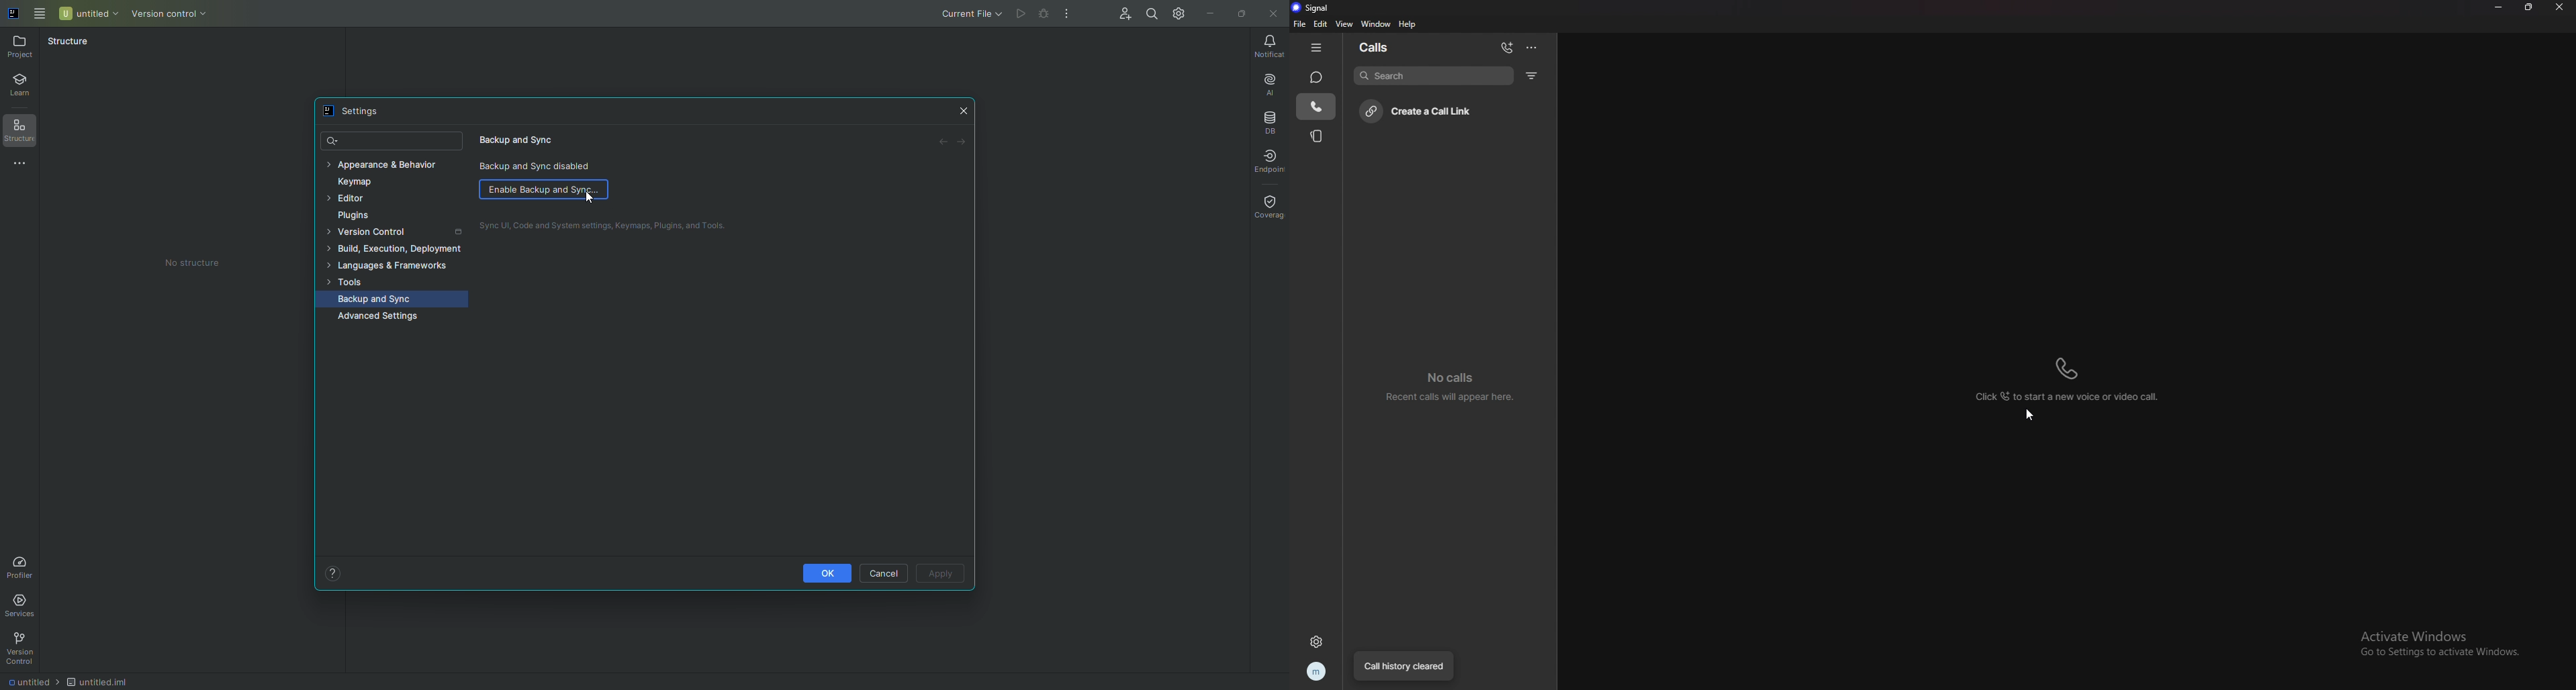 Image resolution: width=2576 pixels, height=700 pixels. Describe the element at coordinates (383, 232) in the screenshot. I see `Version Control` at that location.